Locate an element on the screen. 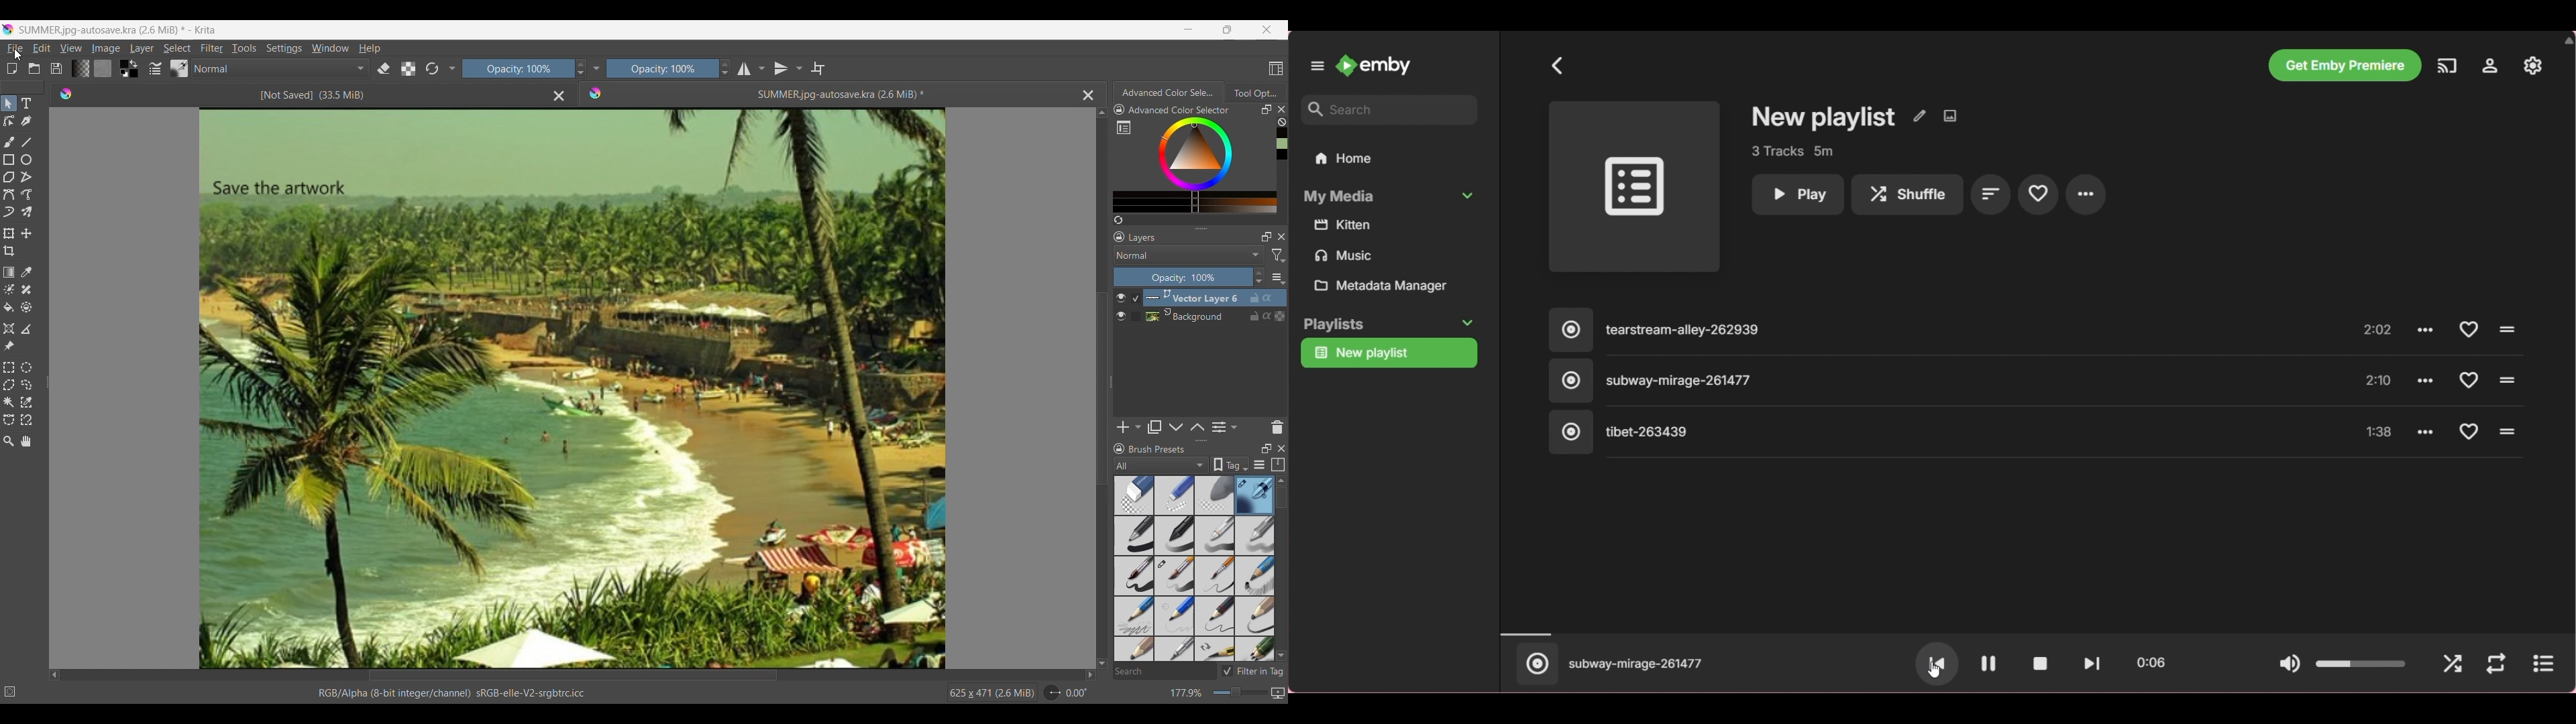 The height and width of the screenshot is (728, 2576). Mute is located at coordinates (2290, 665).